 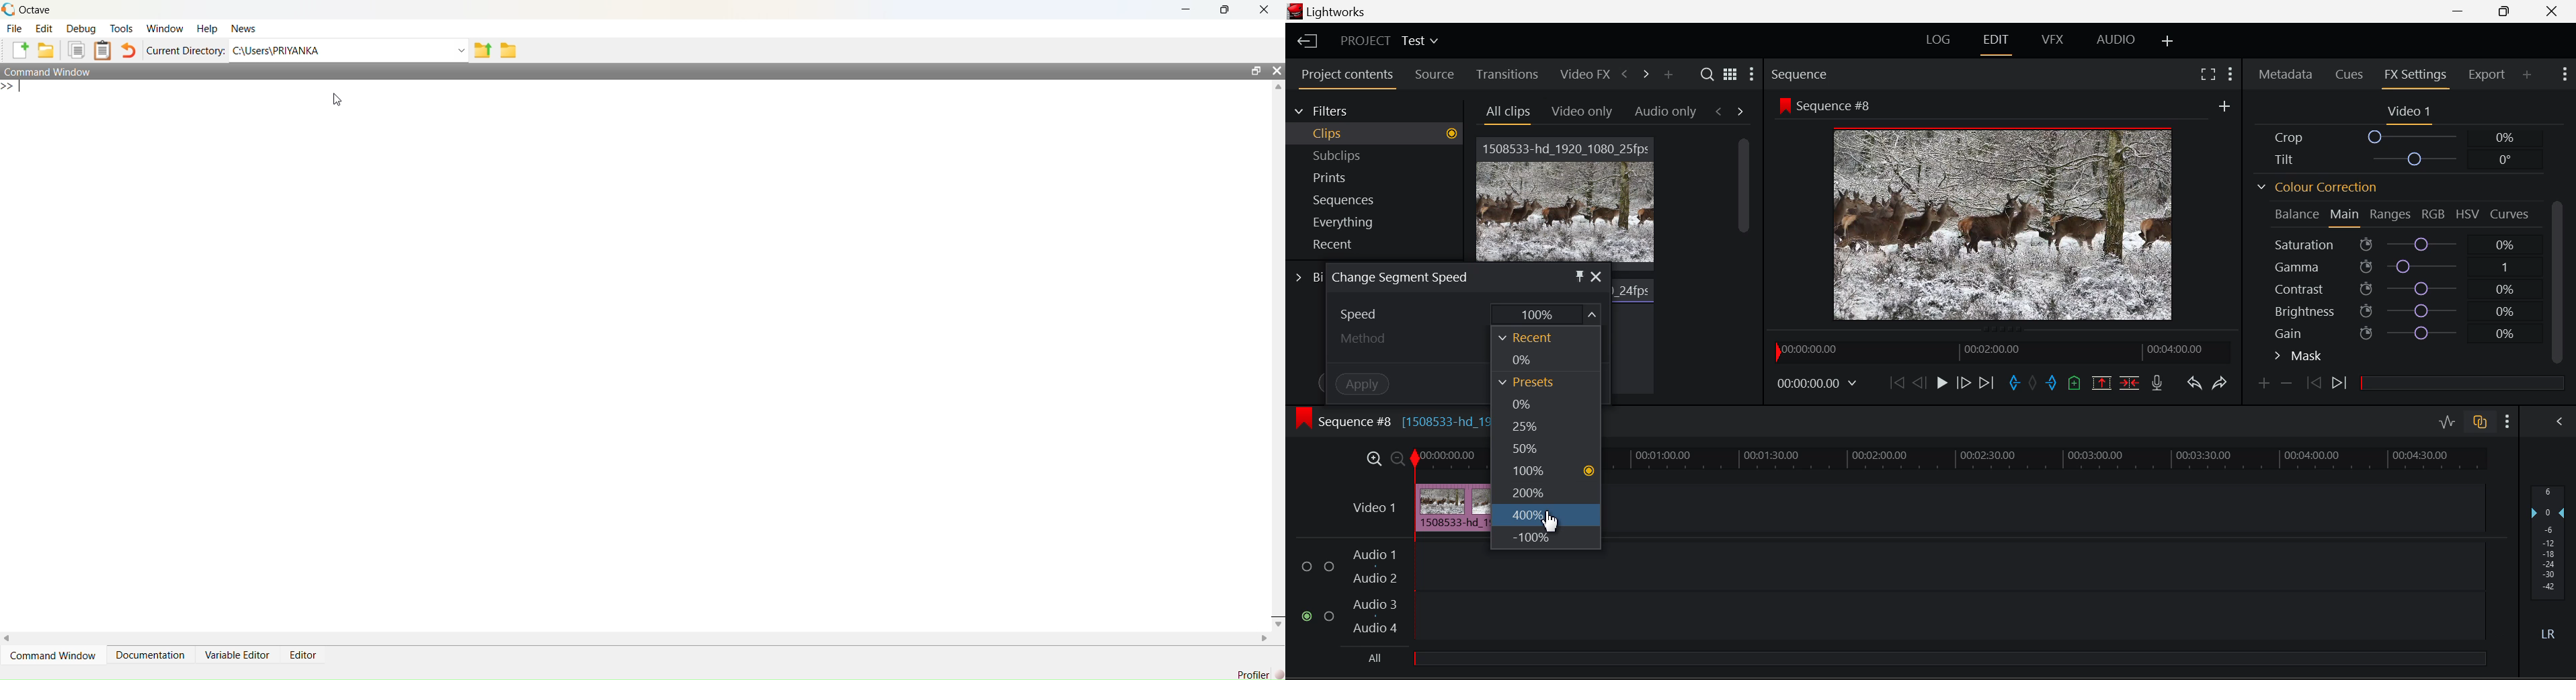 What do you see at coordinates (2341, 187) in the screenshot?
I see `Colour Correction Section` at bounding box center [2341, 187].